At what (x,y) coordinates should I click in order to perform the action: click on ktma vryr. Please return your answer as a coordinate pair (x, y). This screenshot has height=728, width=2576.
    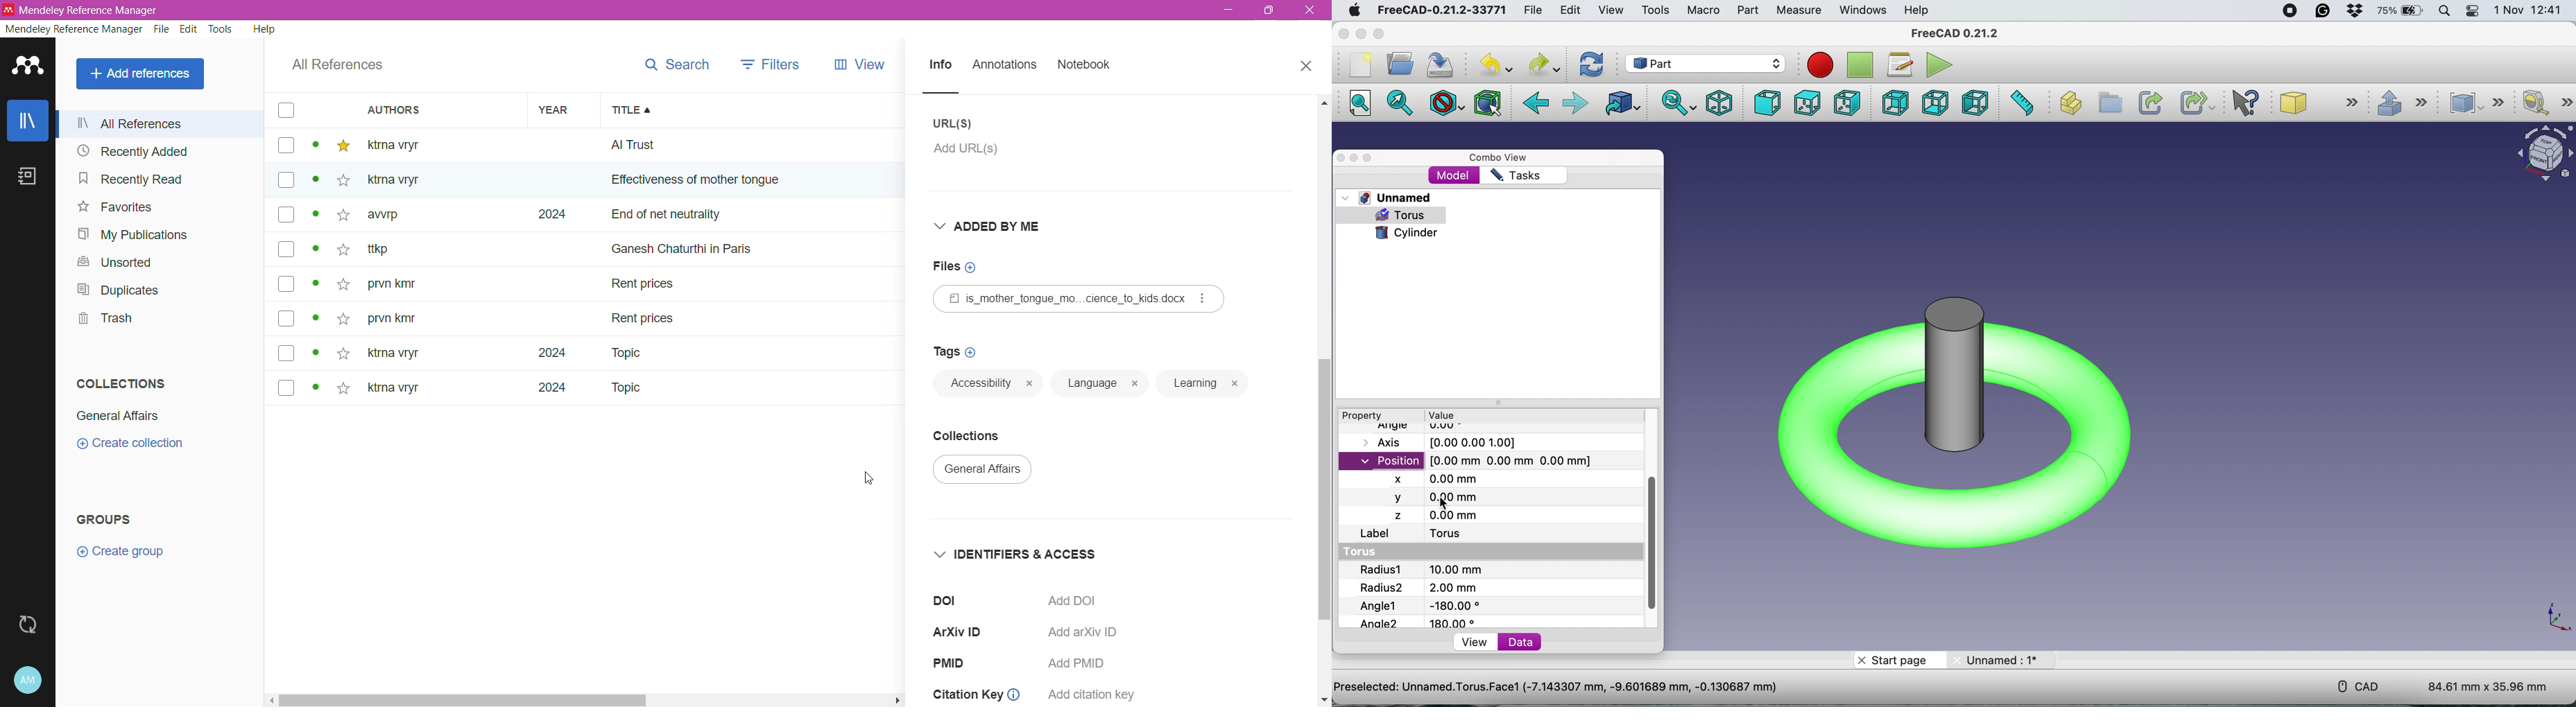
    Looking at the image, I should click on (394, 391).